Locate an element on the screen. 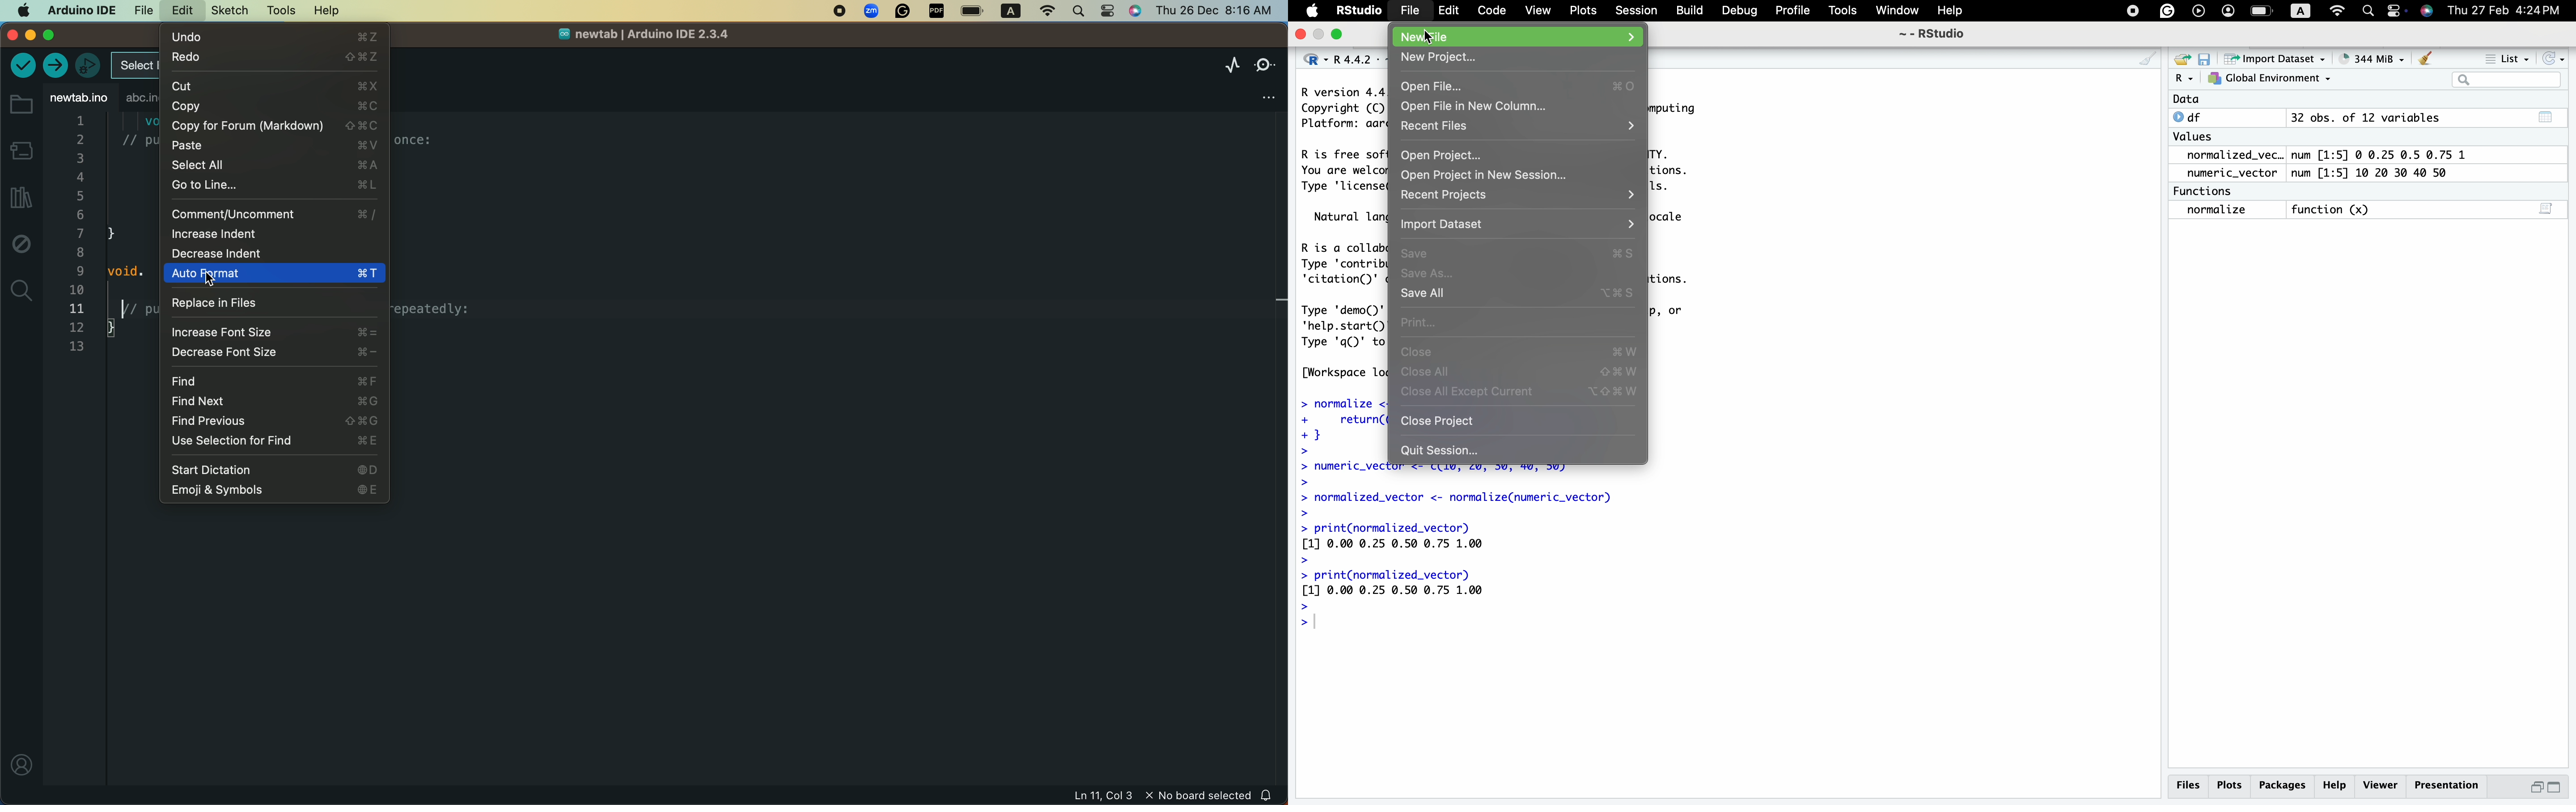 The height and width of the screenshot is (812, 2576). List is located at coordinates (2506, 58).